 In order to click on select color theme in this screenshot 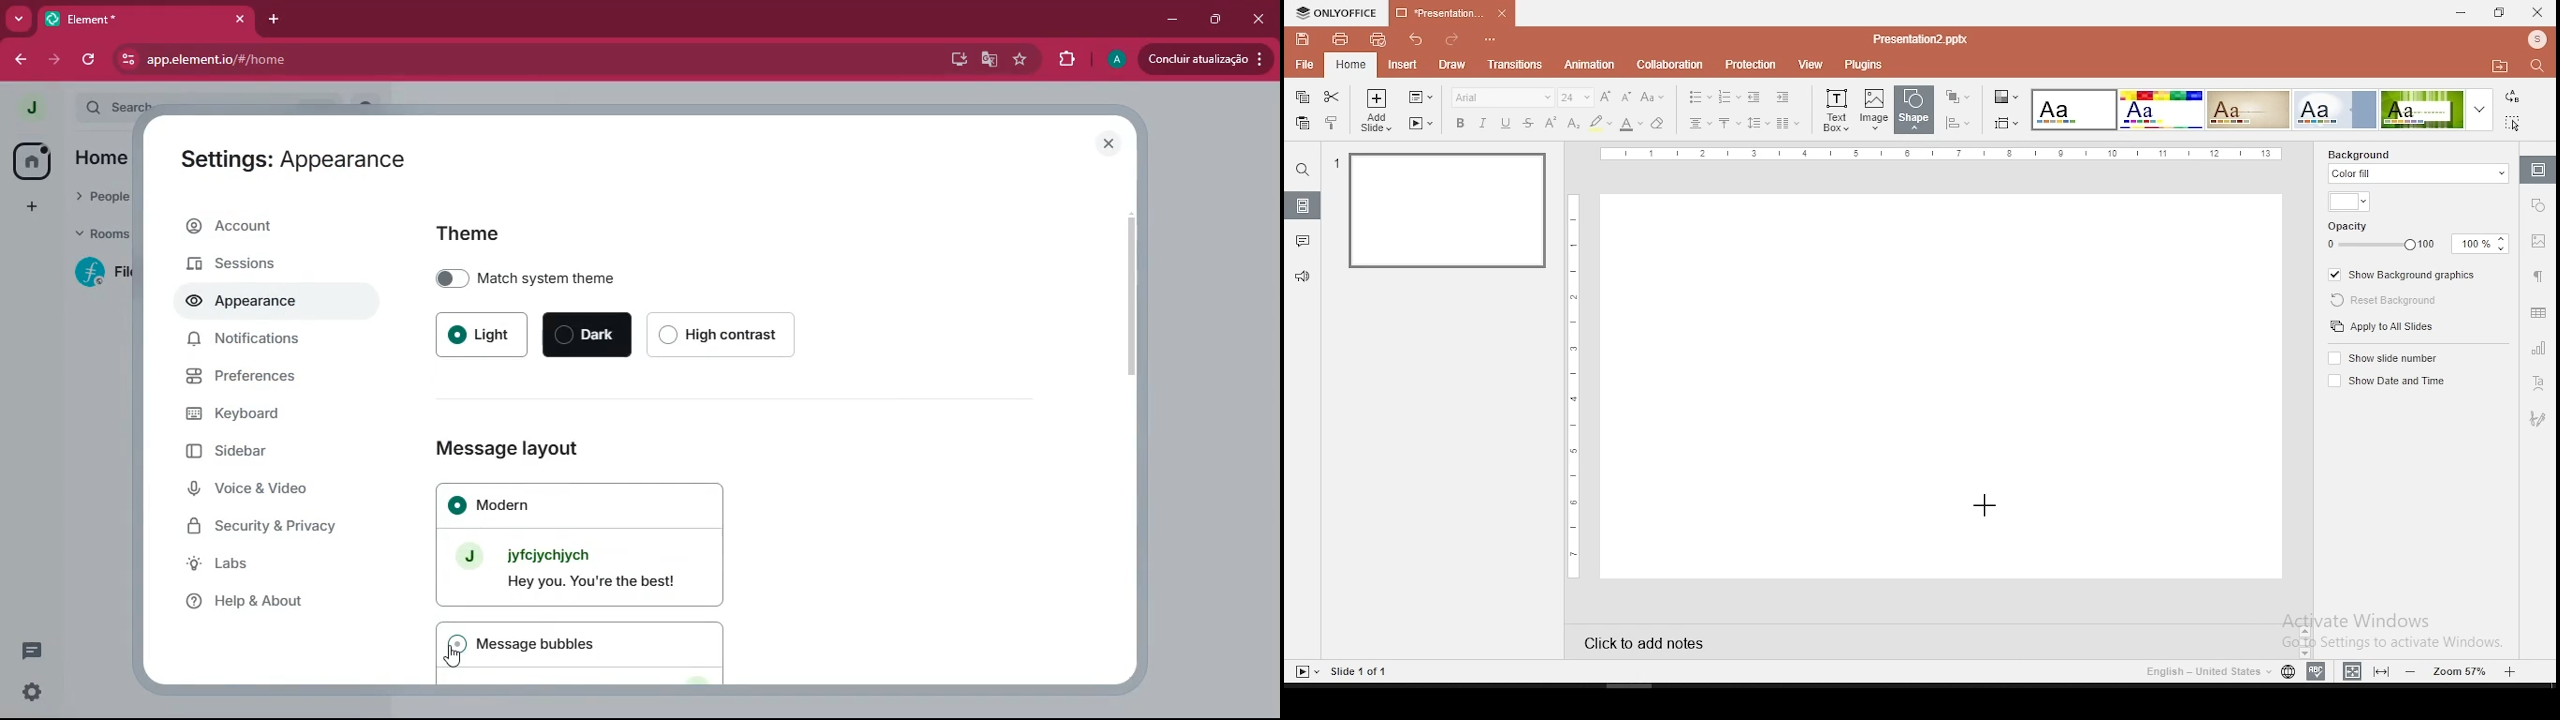, I will do `click(2007, 98)`.